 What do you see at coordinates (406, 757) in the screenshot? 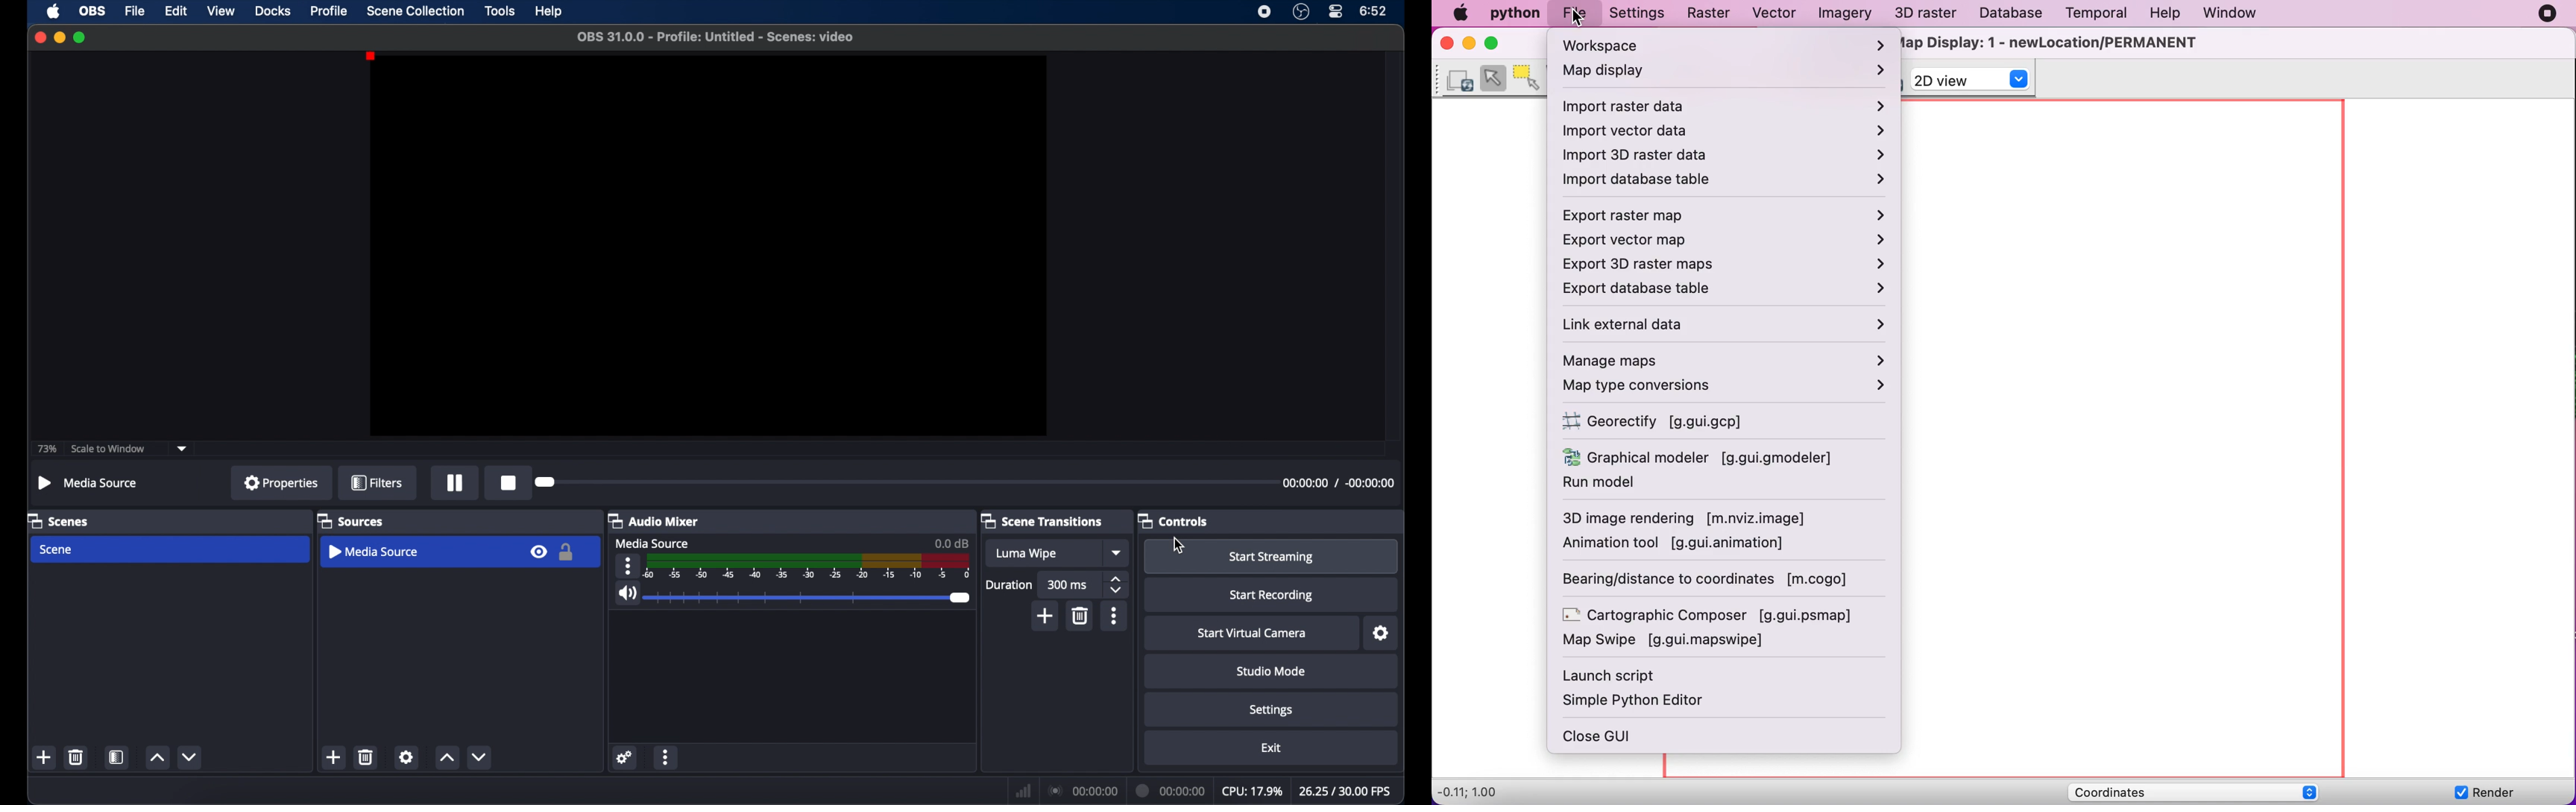
I see `settings` at bounding box center [406, 757].